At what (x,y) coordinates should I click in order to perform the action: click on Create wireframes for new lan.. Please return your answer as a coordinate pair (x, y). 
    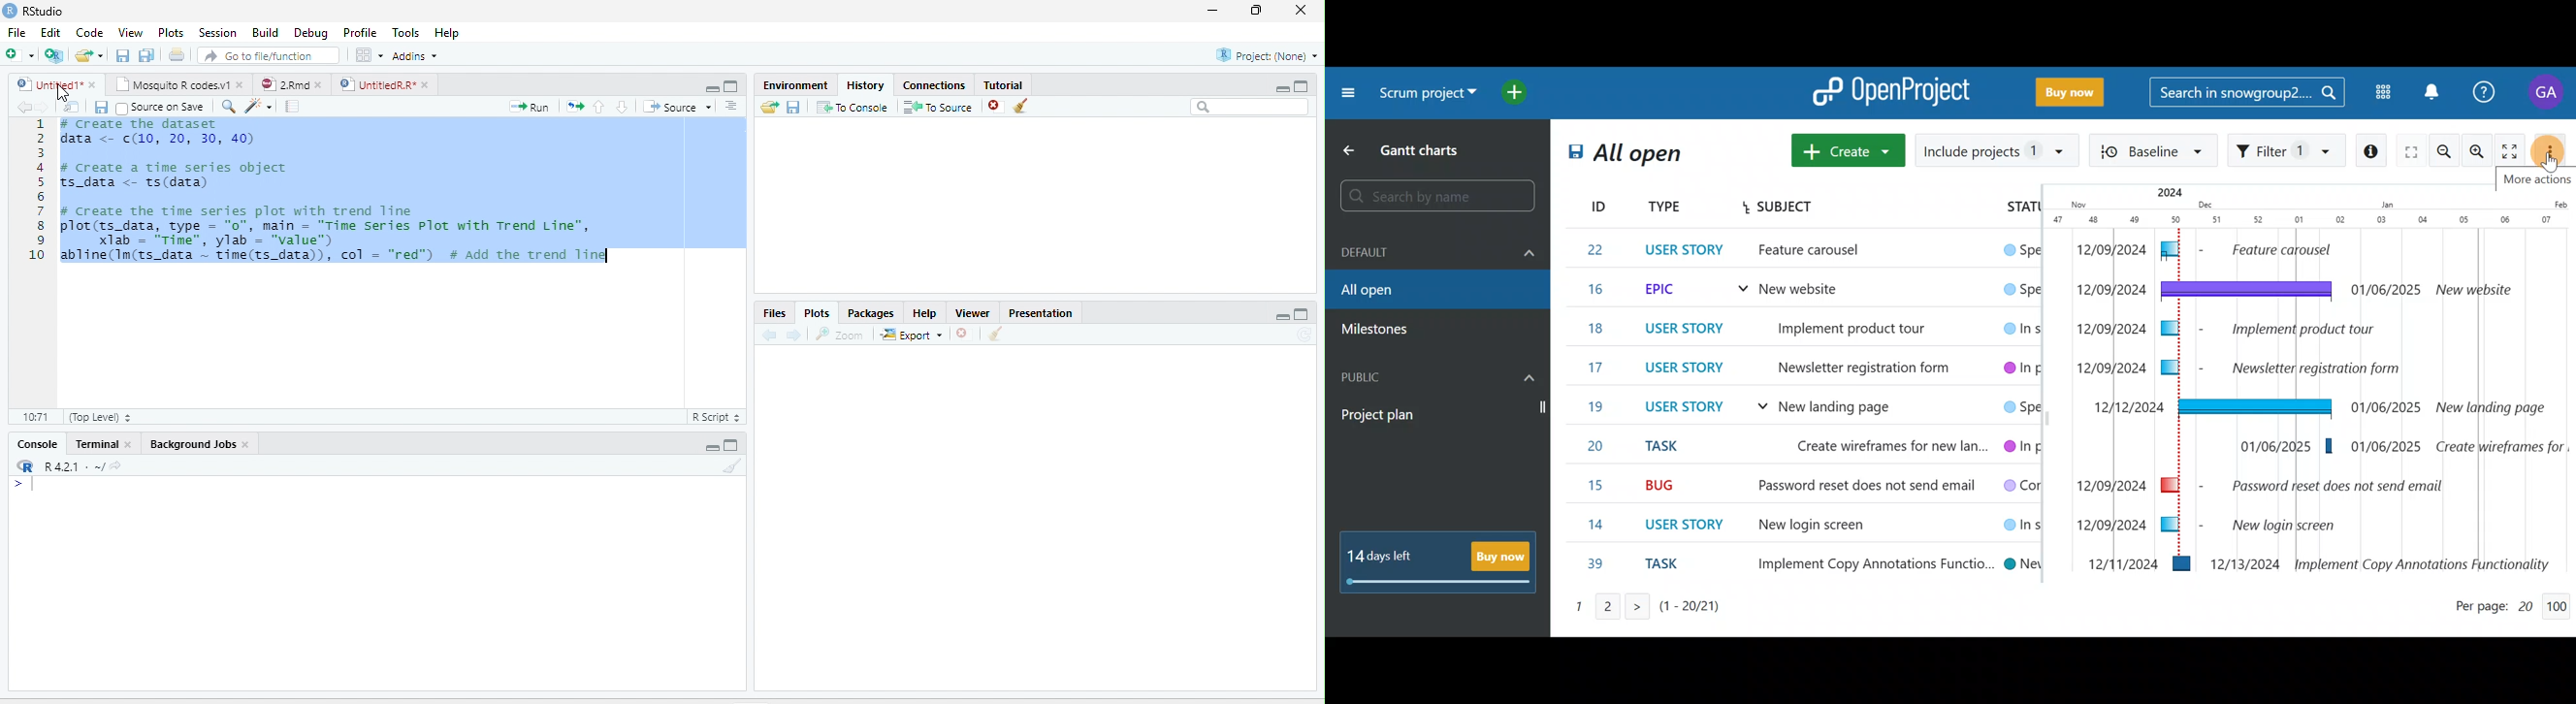
    Looking at the image, I should click on (1880, 447).